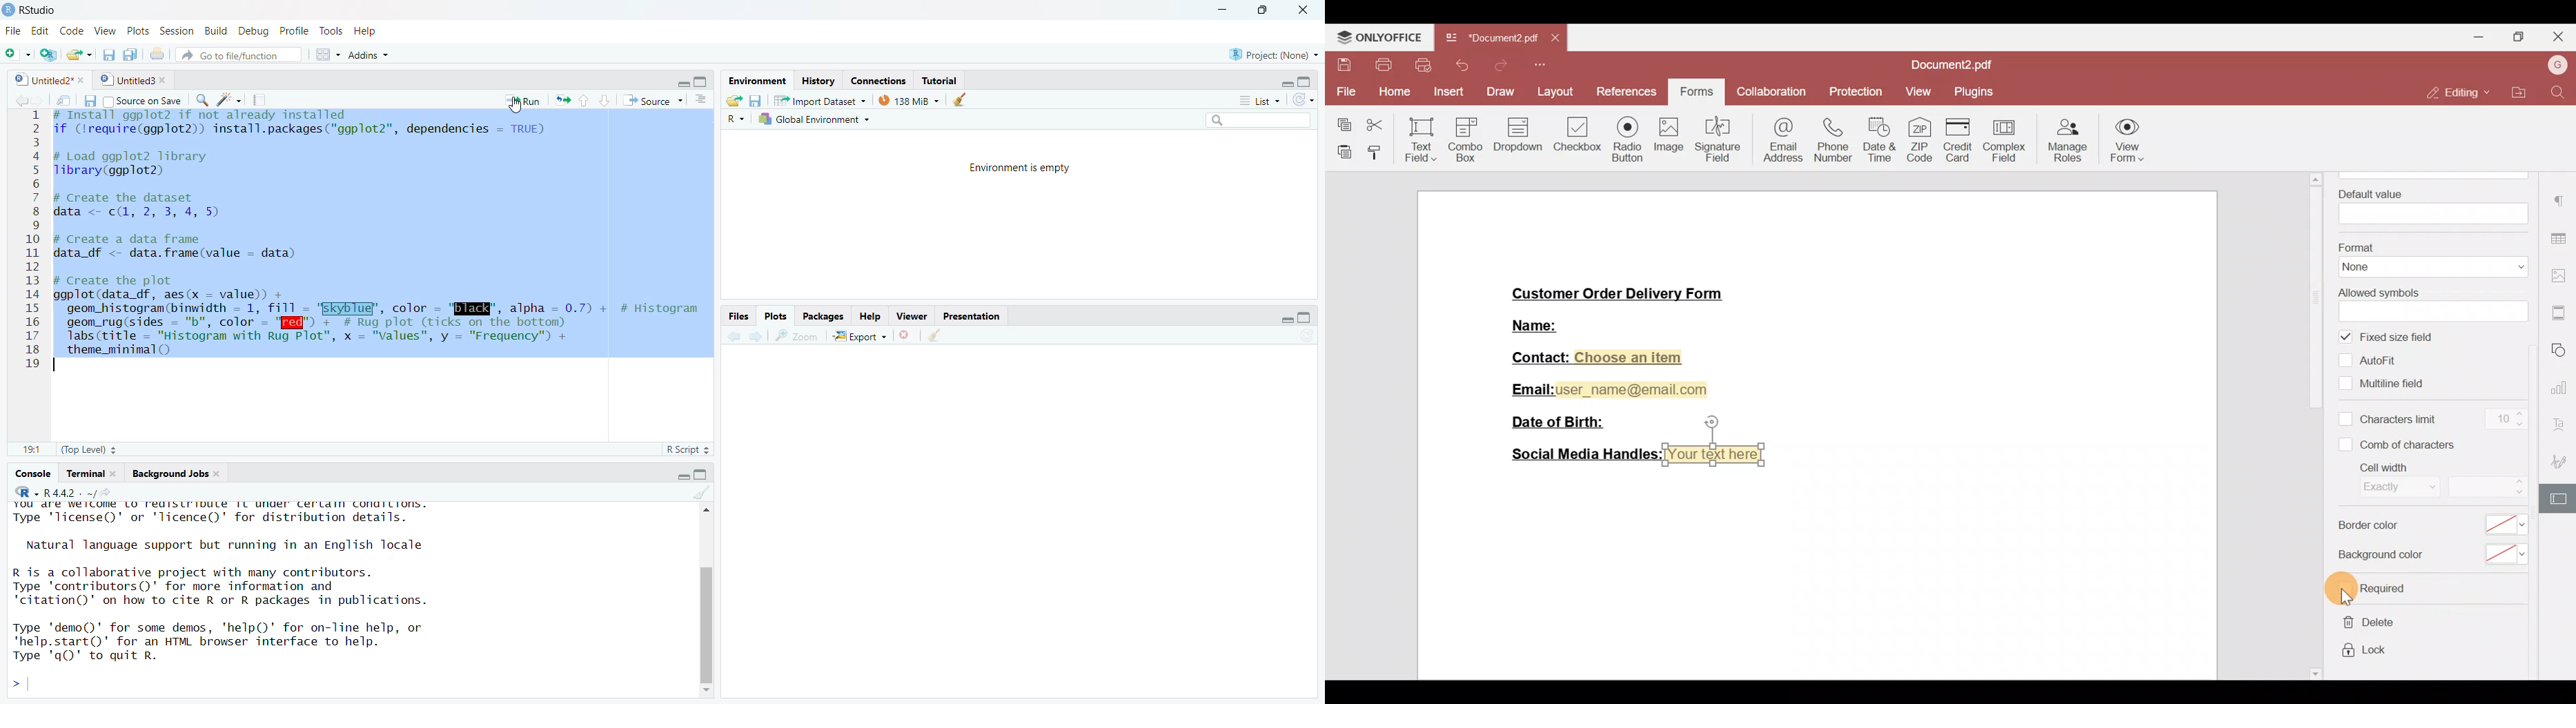  Describe the element at coordinates (680, 449) in the screenshot. I see `R Script 2` at that location.